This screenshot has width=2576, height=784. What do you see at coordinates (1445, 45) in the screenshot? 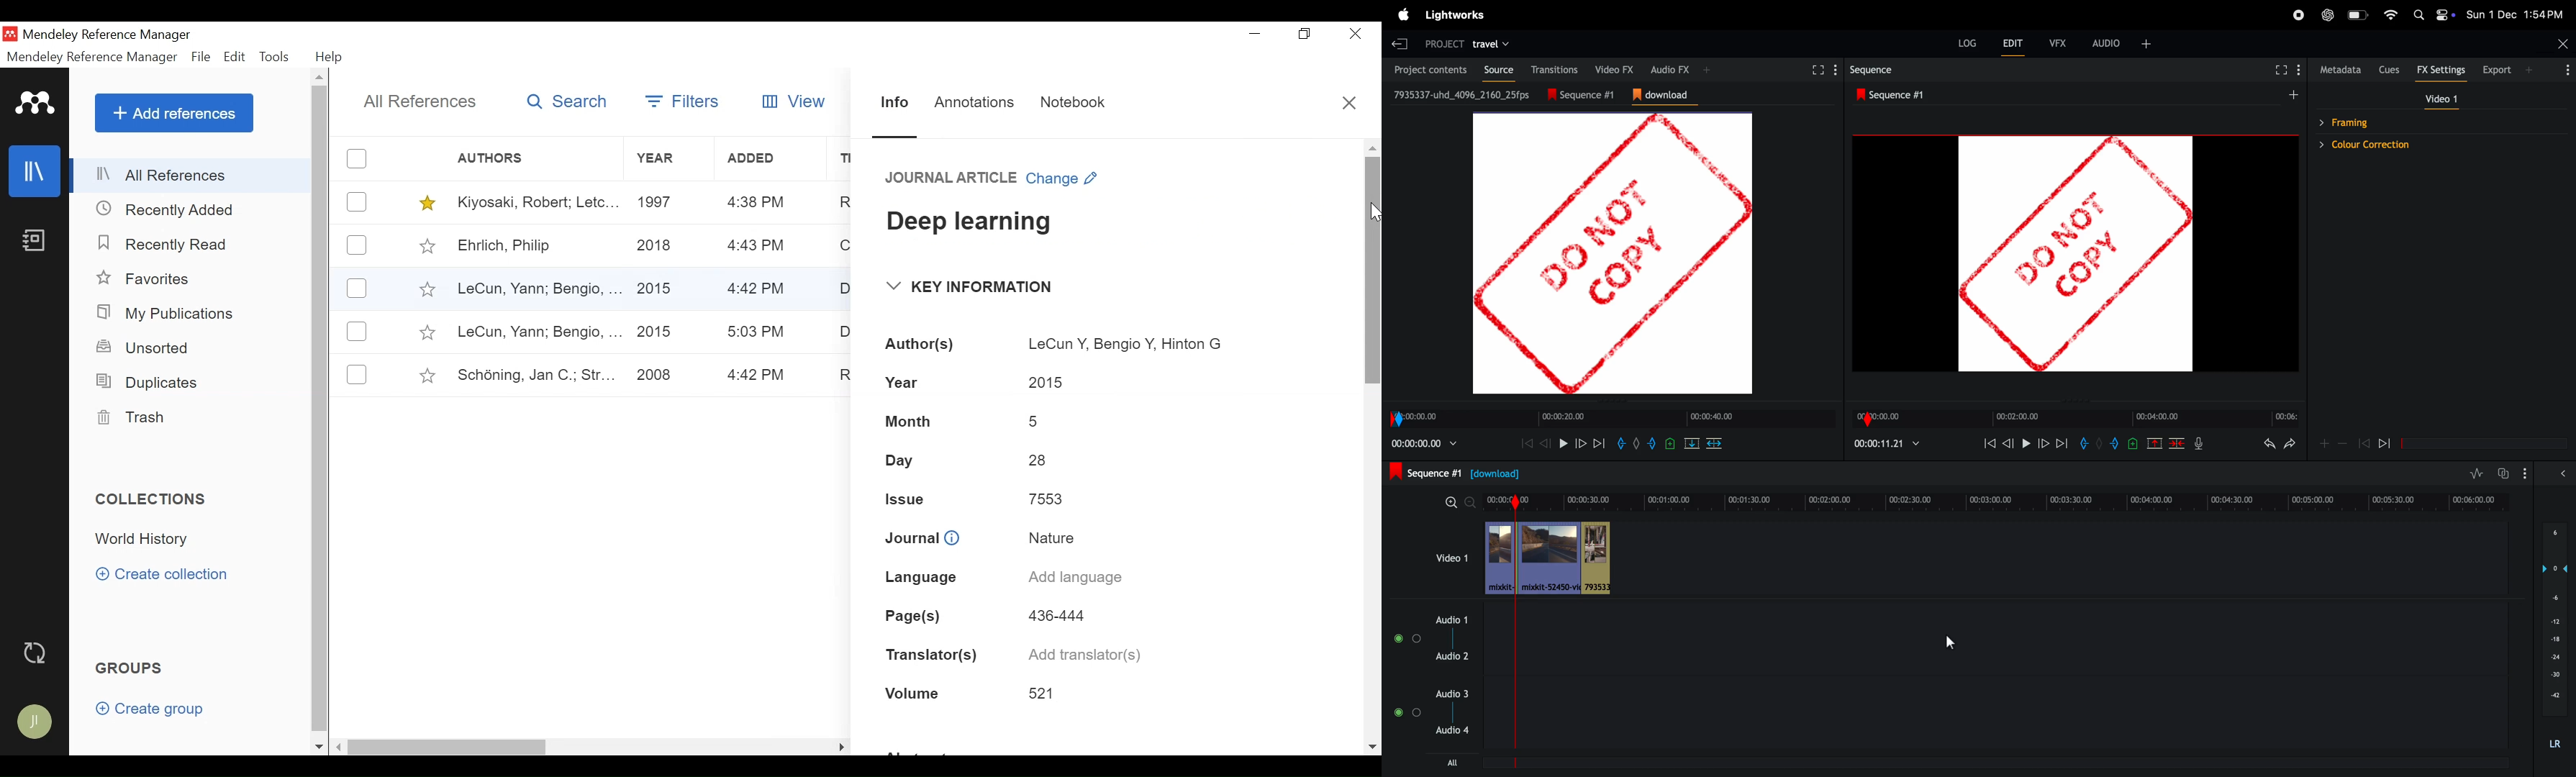
I see `project` at bounding box center [1445, 45].